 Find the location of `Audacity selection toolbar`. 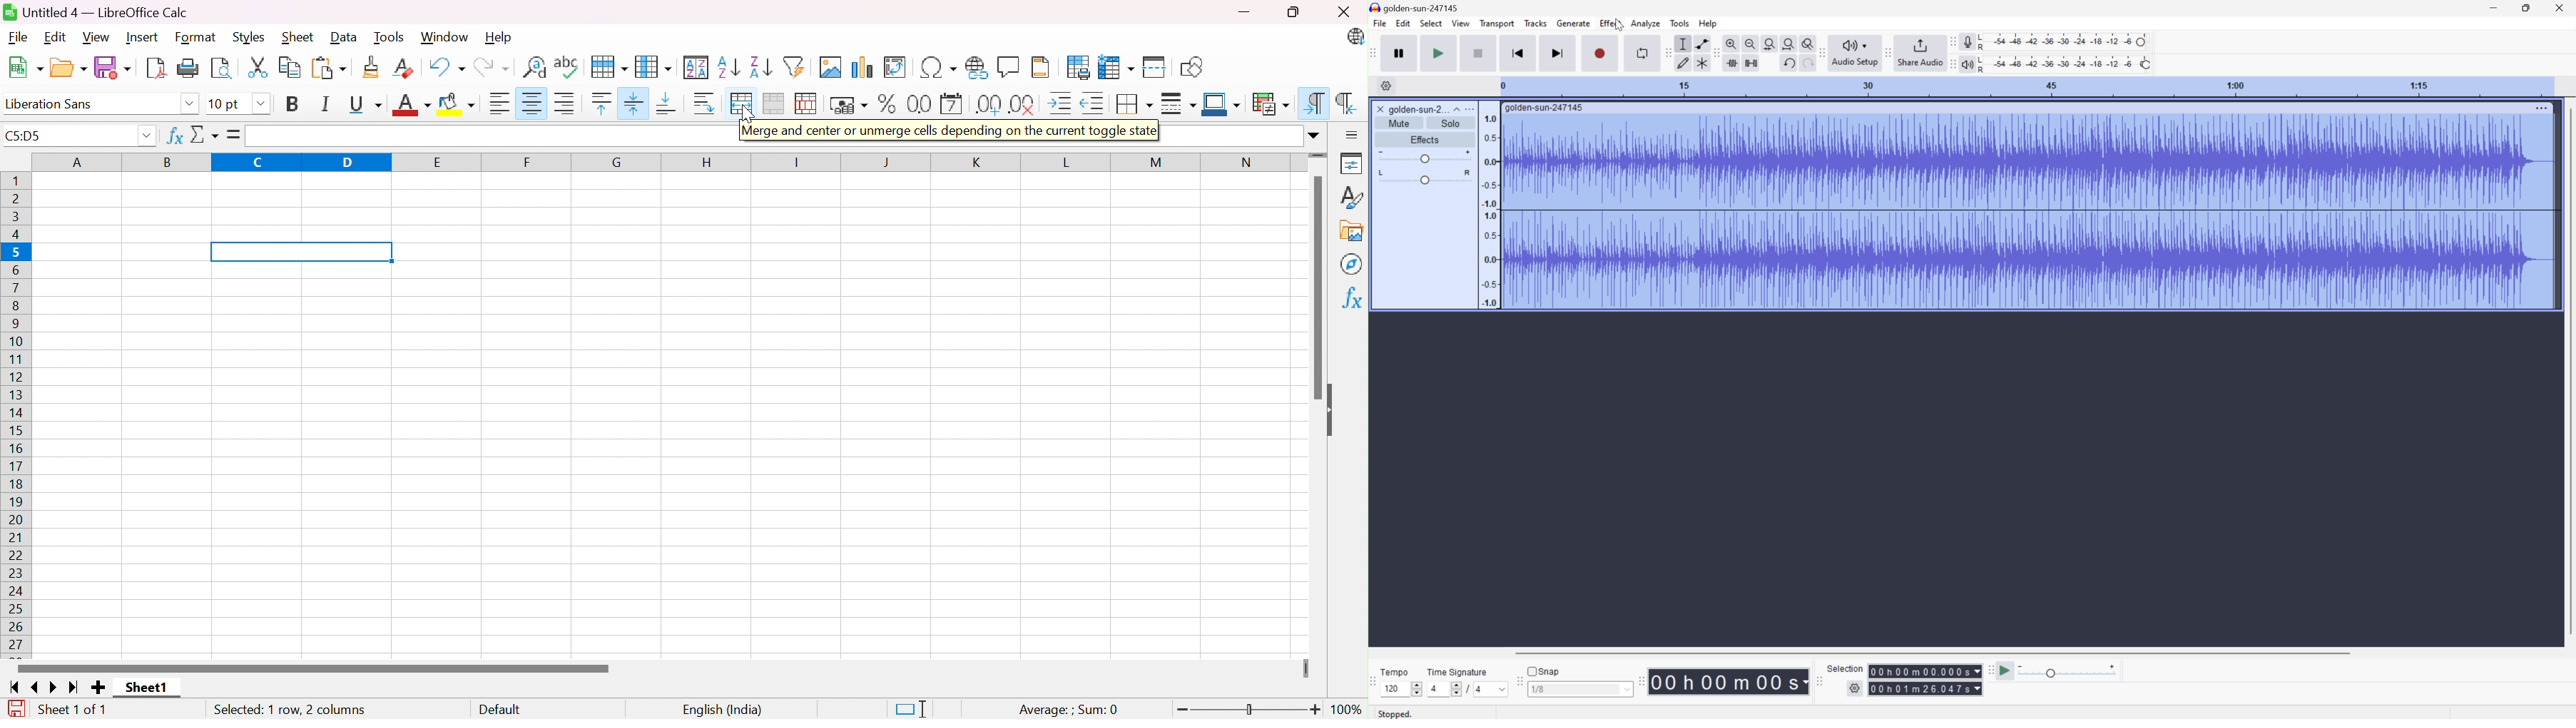

Audacity selection toolbar is located at coordinates (1817, 679).